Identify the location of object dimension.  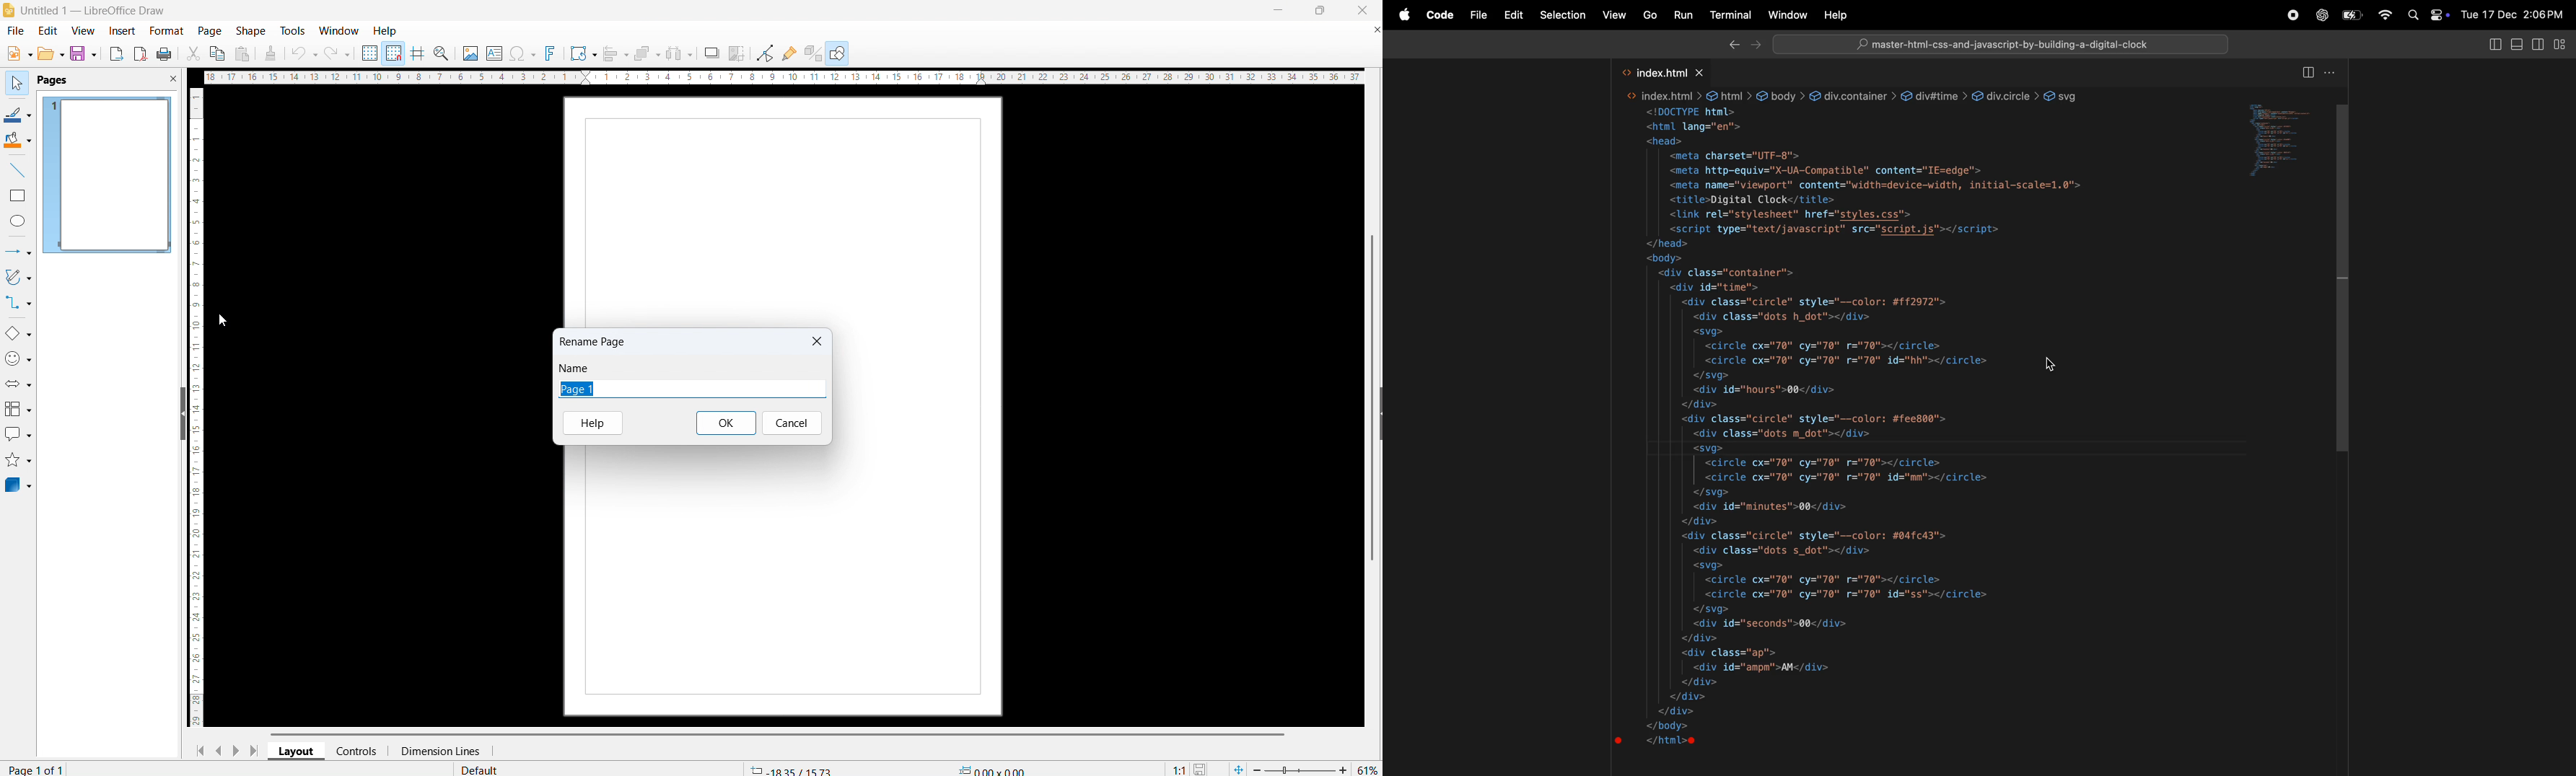
(993, 768).